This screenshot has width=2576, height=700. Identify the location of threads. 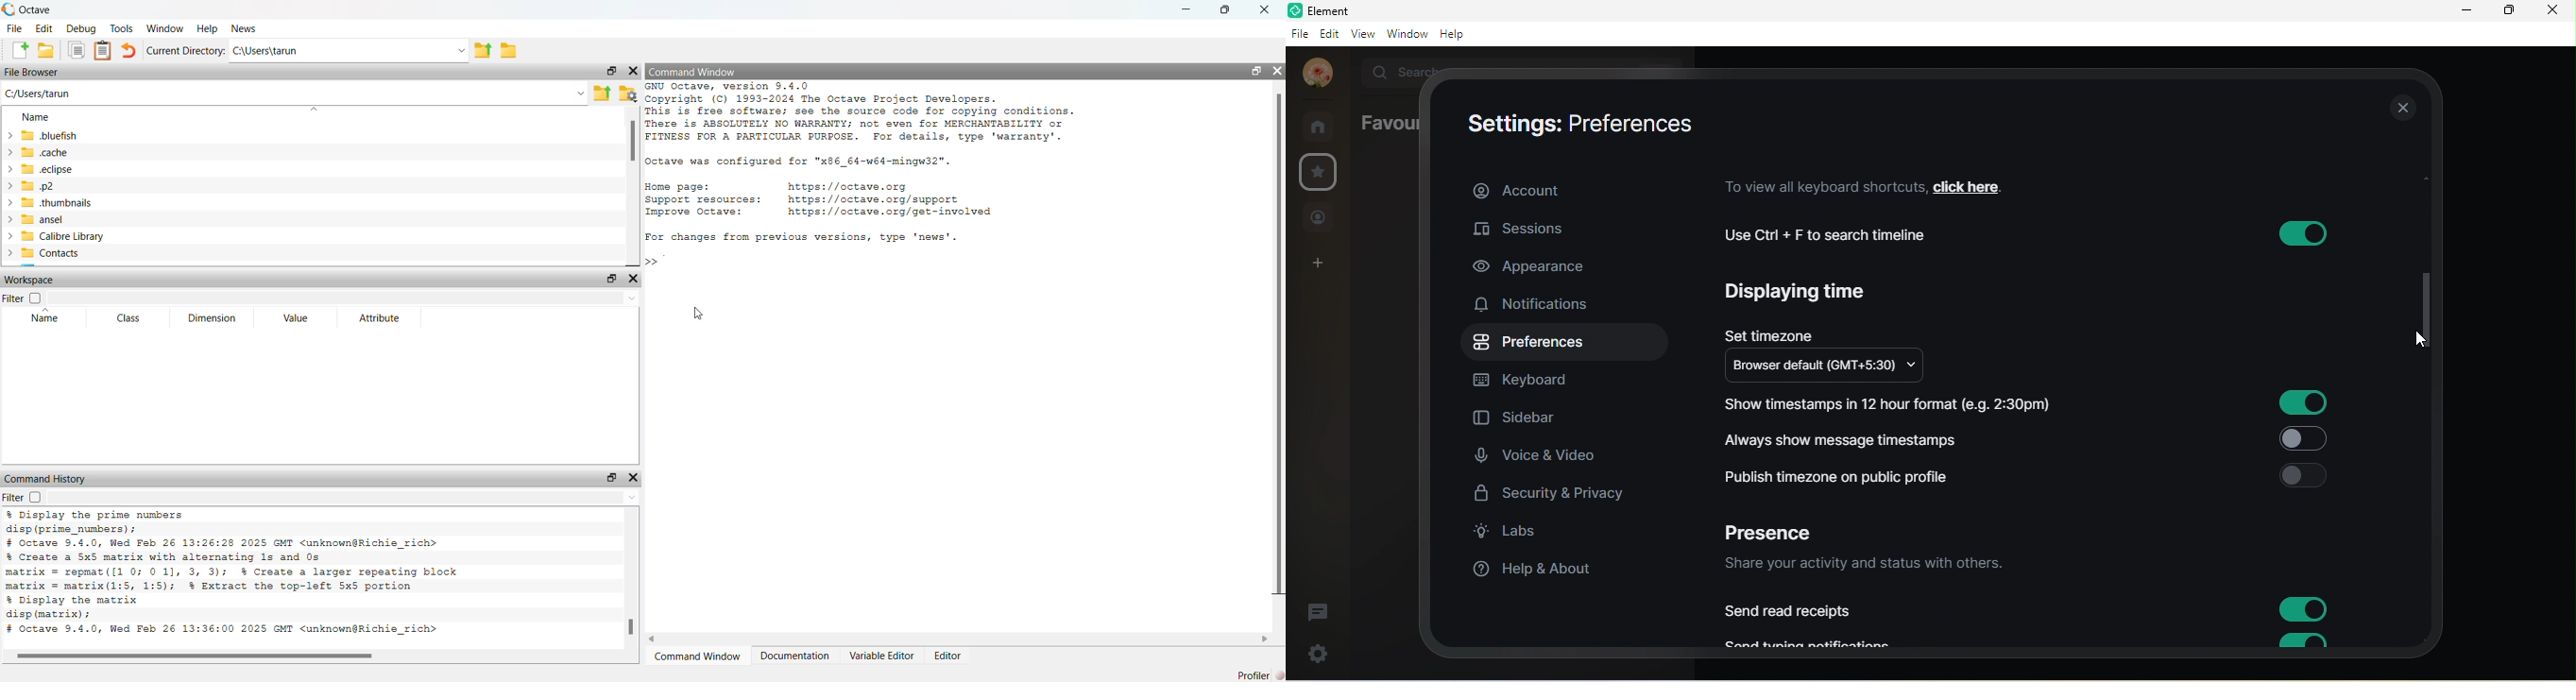
(1324, 606).